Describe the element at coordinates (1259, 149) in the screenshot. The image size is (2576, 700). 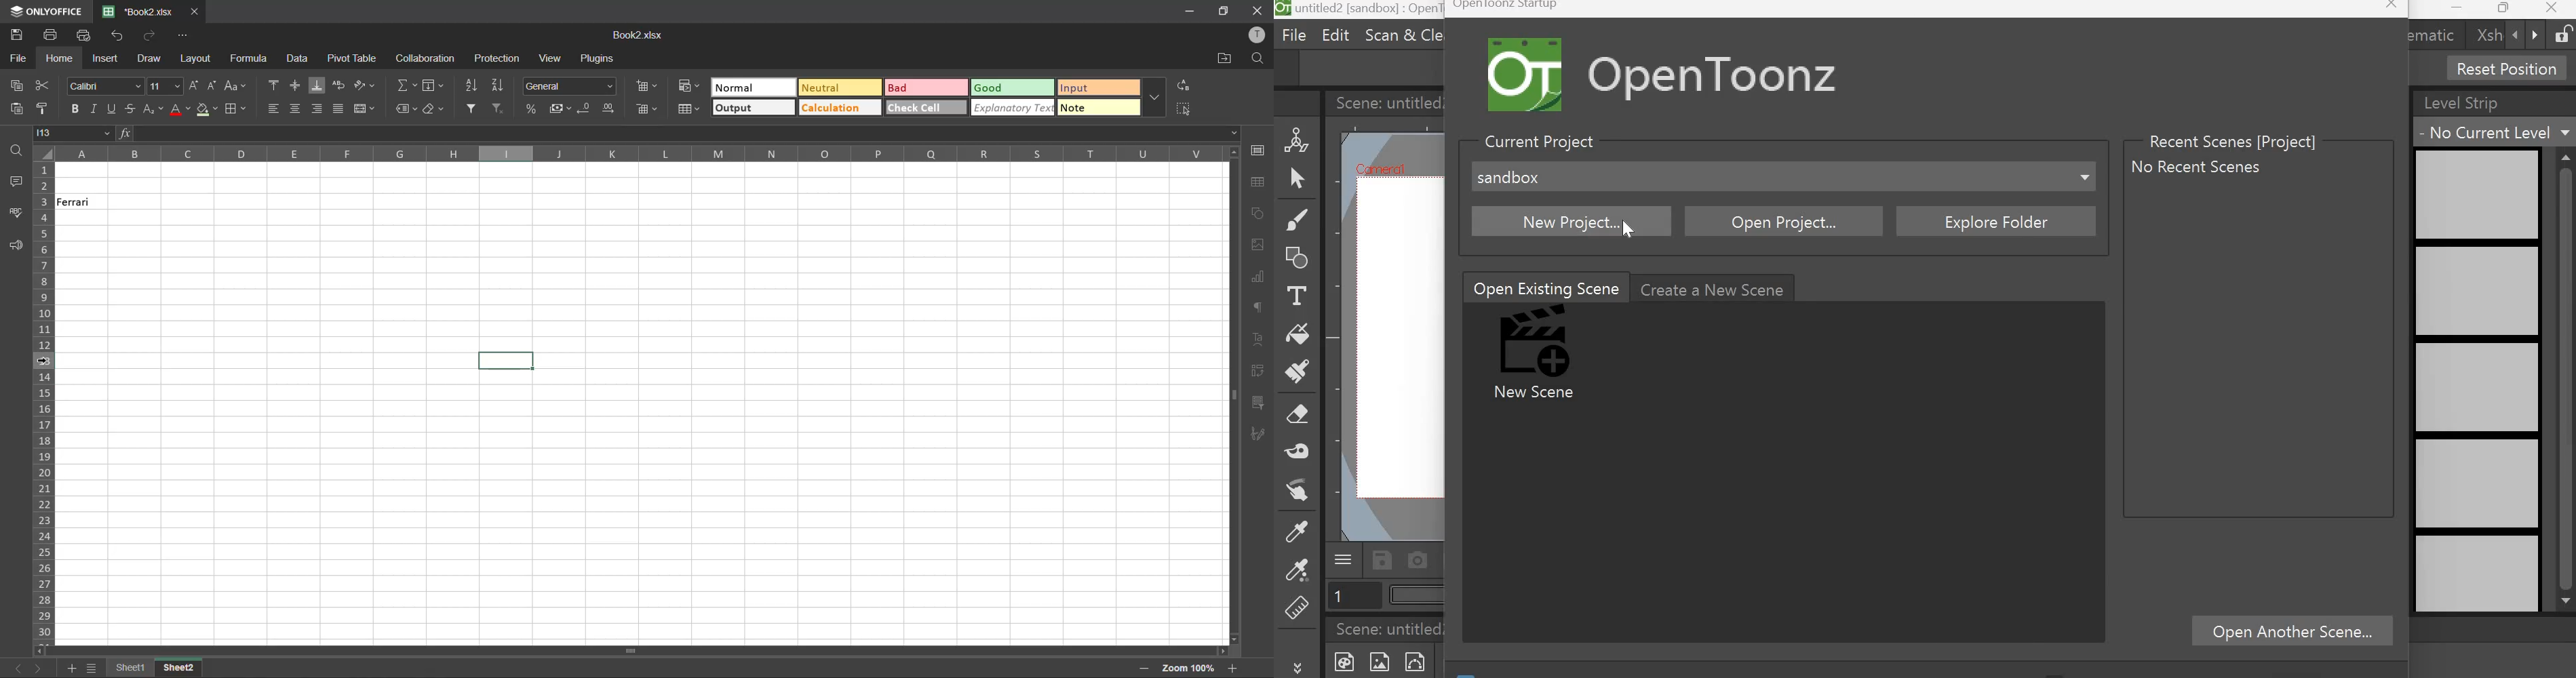
I see `cell settings` at that location.